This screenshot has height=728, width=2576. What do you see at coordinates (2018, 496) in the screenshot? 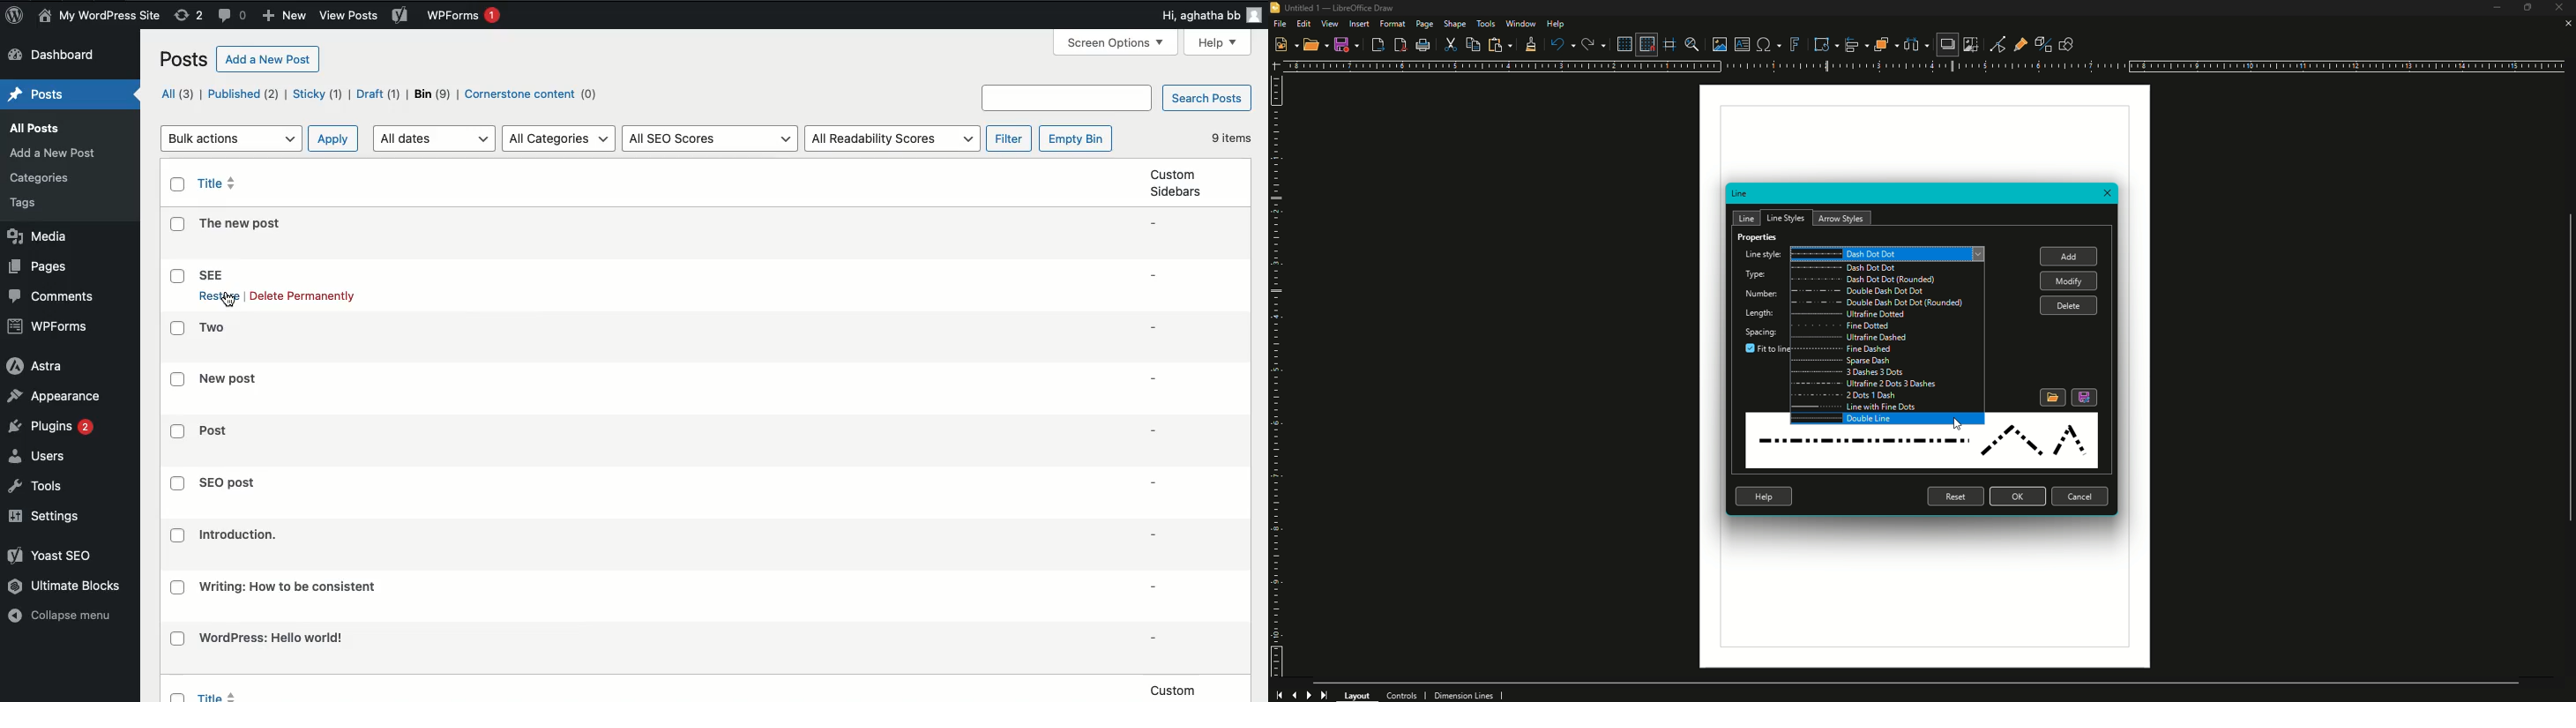
I see `OK` at bounding box center [2018, 496].